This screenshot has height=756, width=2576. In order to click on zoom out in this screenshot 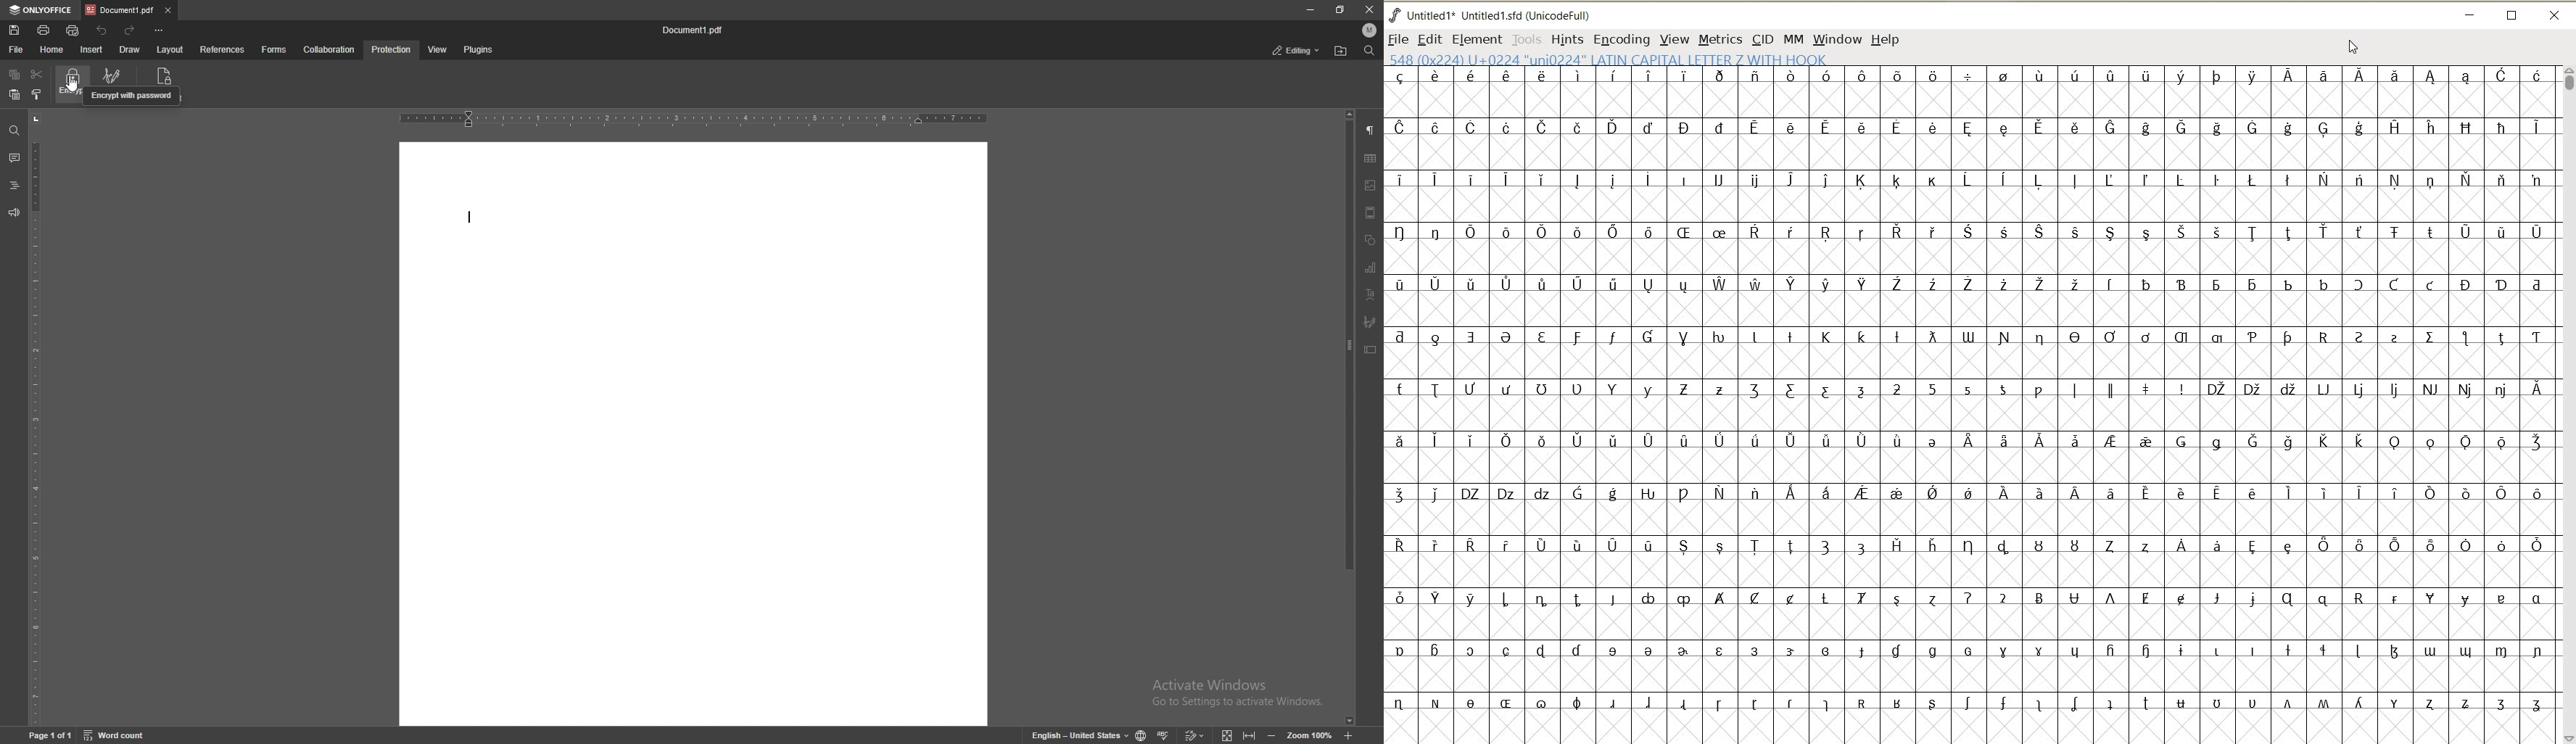, I will do `click(1275, 734)`.